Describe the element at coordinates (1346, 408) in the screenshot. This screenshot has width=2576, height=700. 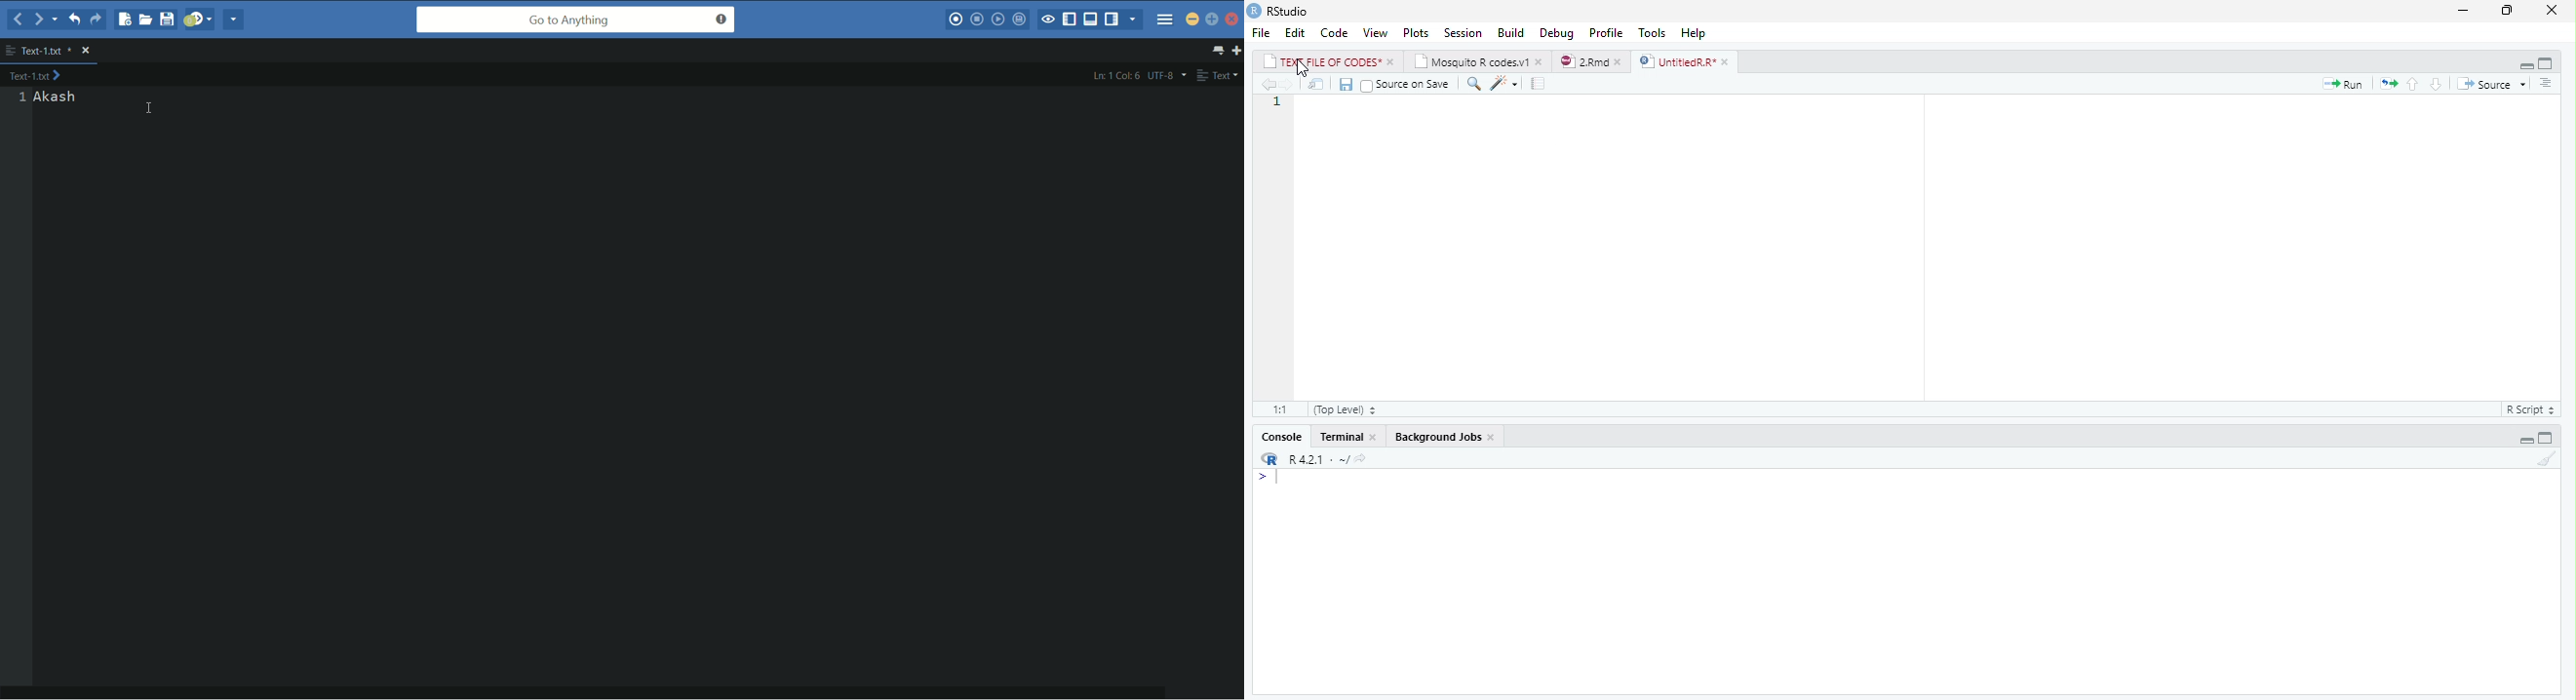
I see `(Top Level)` at that location.